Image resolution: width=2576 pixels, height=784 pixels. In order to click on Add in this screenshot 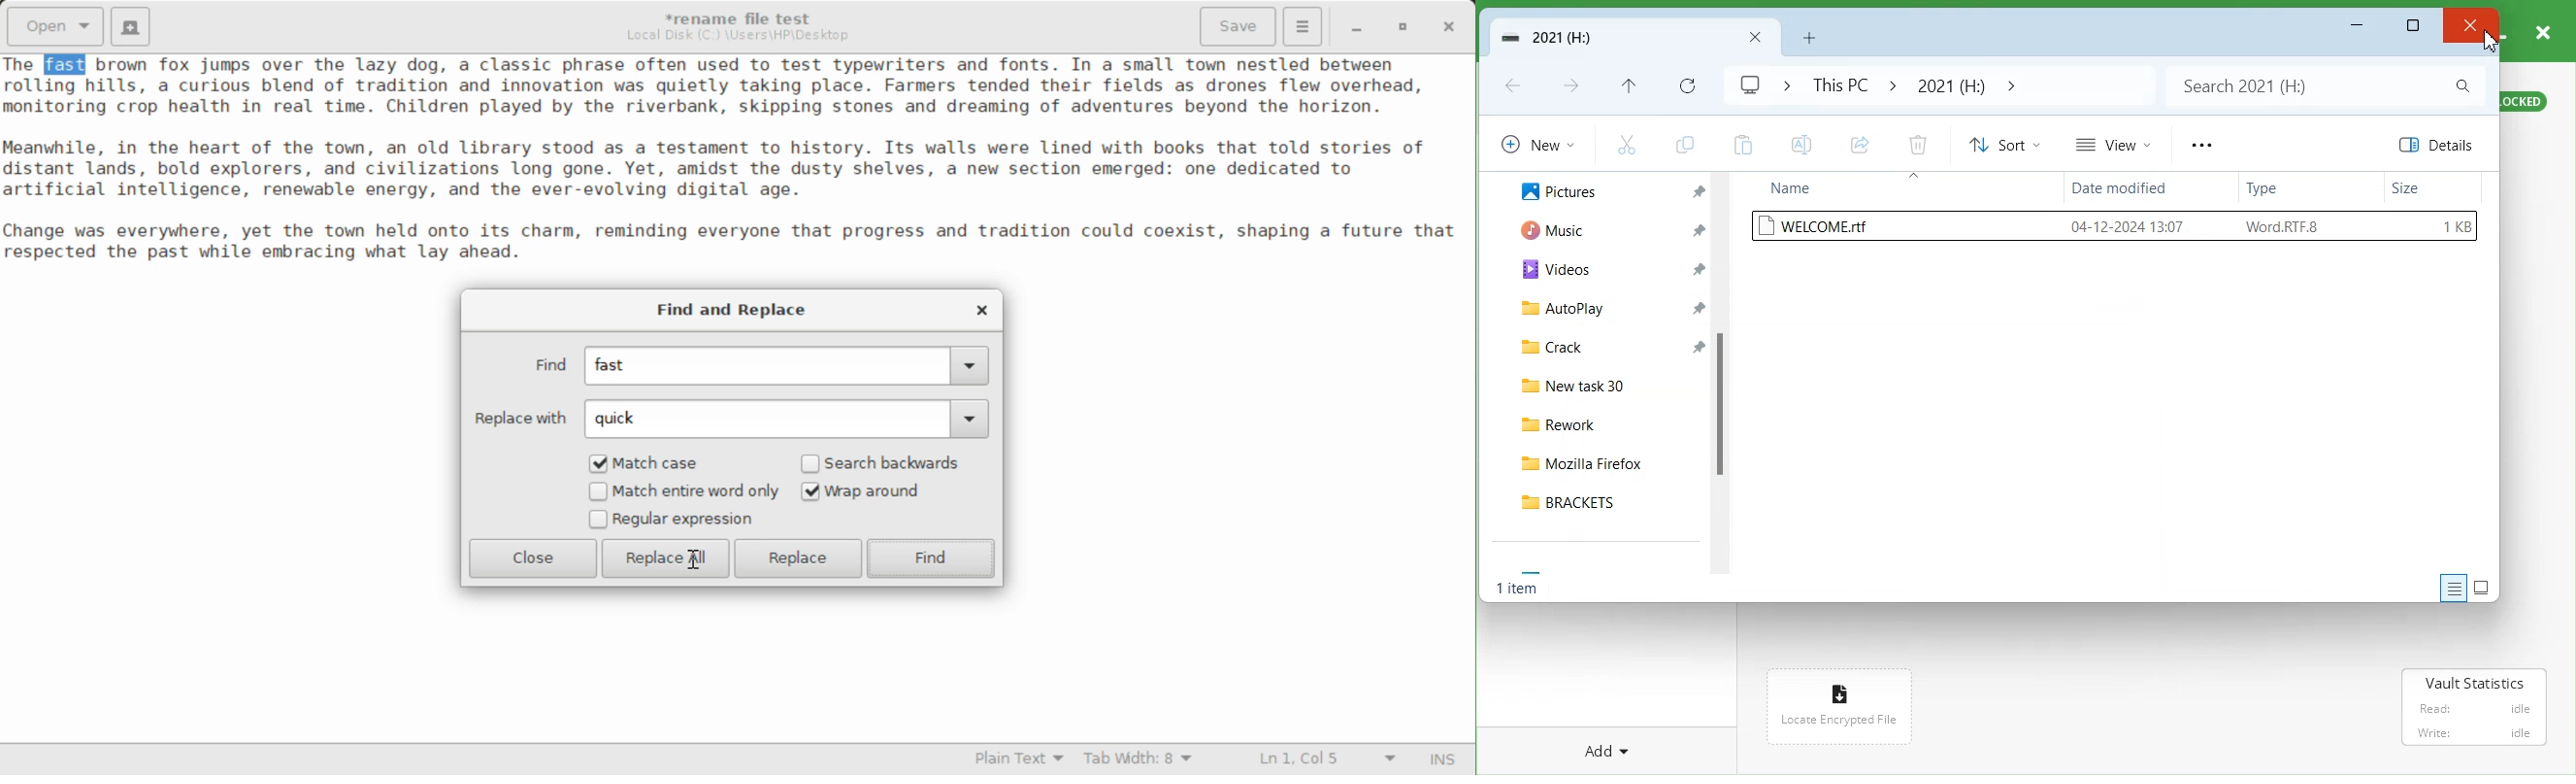, I will do `click(1602, 750)`.